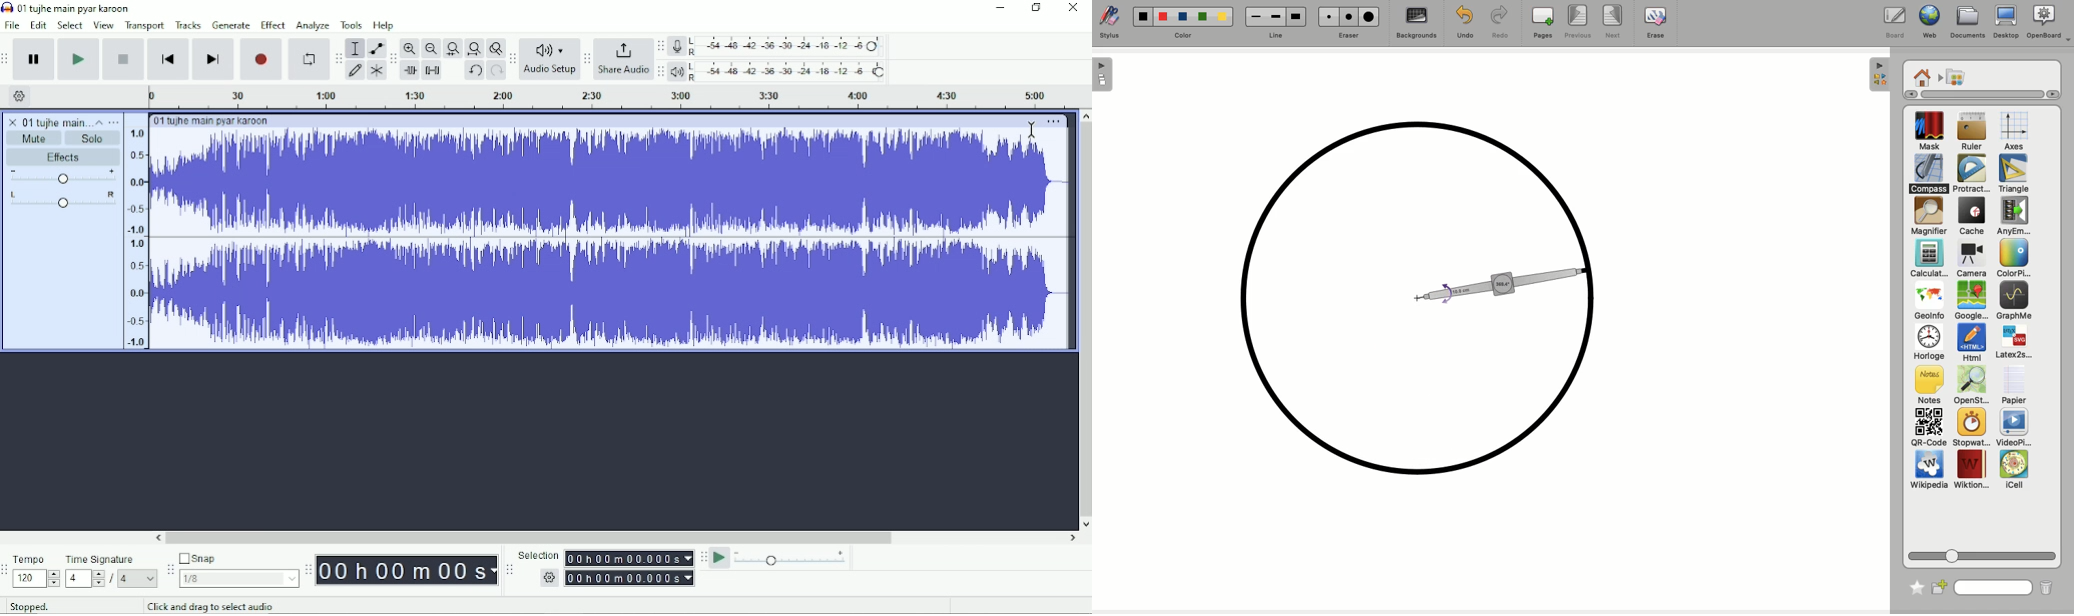 This screenshot has height=616, width=2100. What do you see at coordinates (76, 8) in the screenshot?
I see `01 tujhe main pyar karoon` at bounding box center [76, 8].